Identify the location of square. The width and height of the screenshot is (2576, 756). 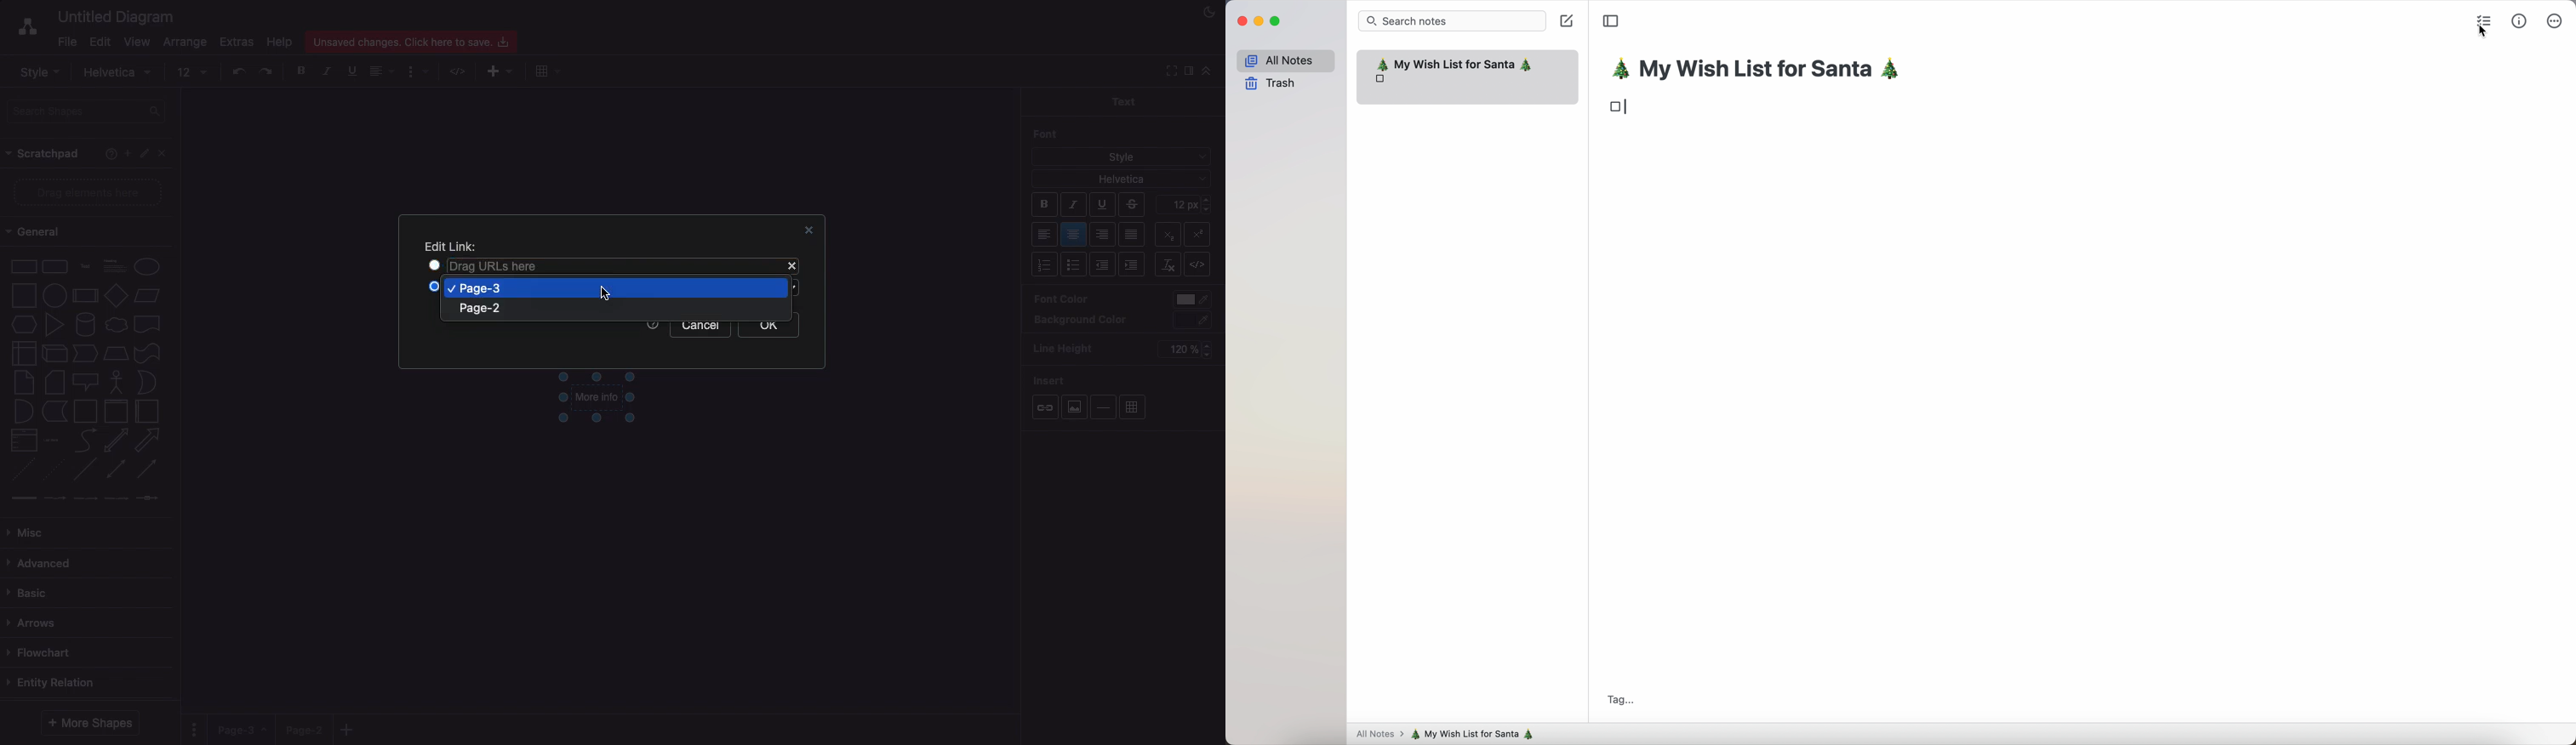
(24, 295).